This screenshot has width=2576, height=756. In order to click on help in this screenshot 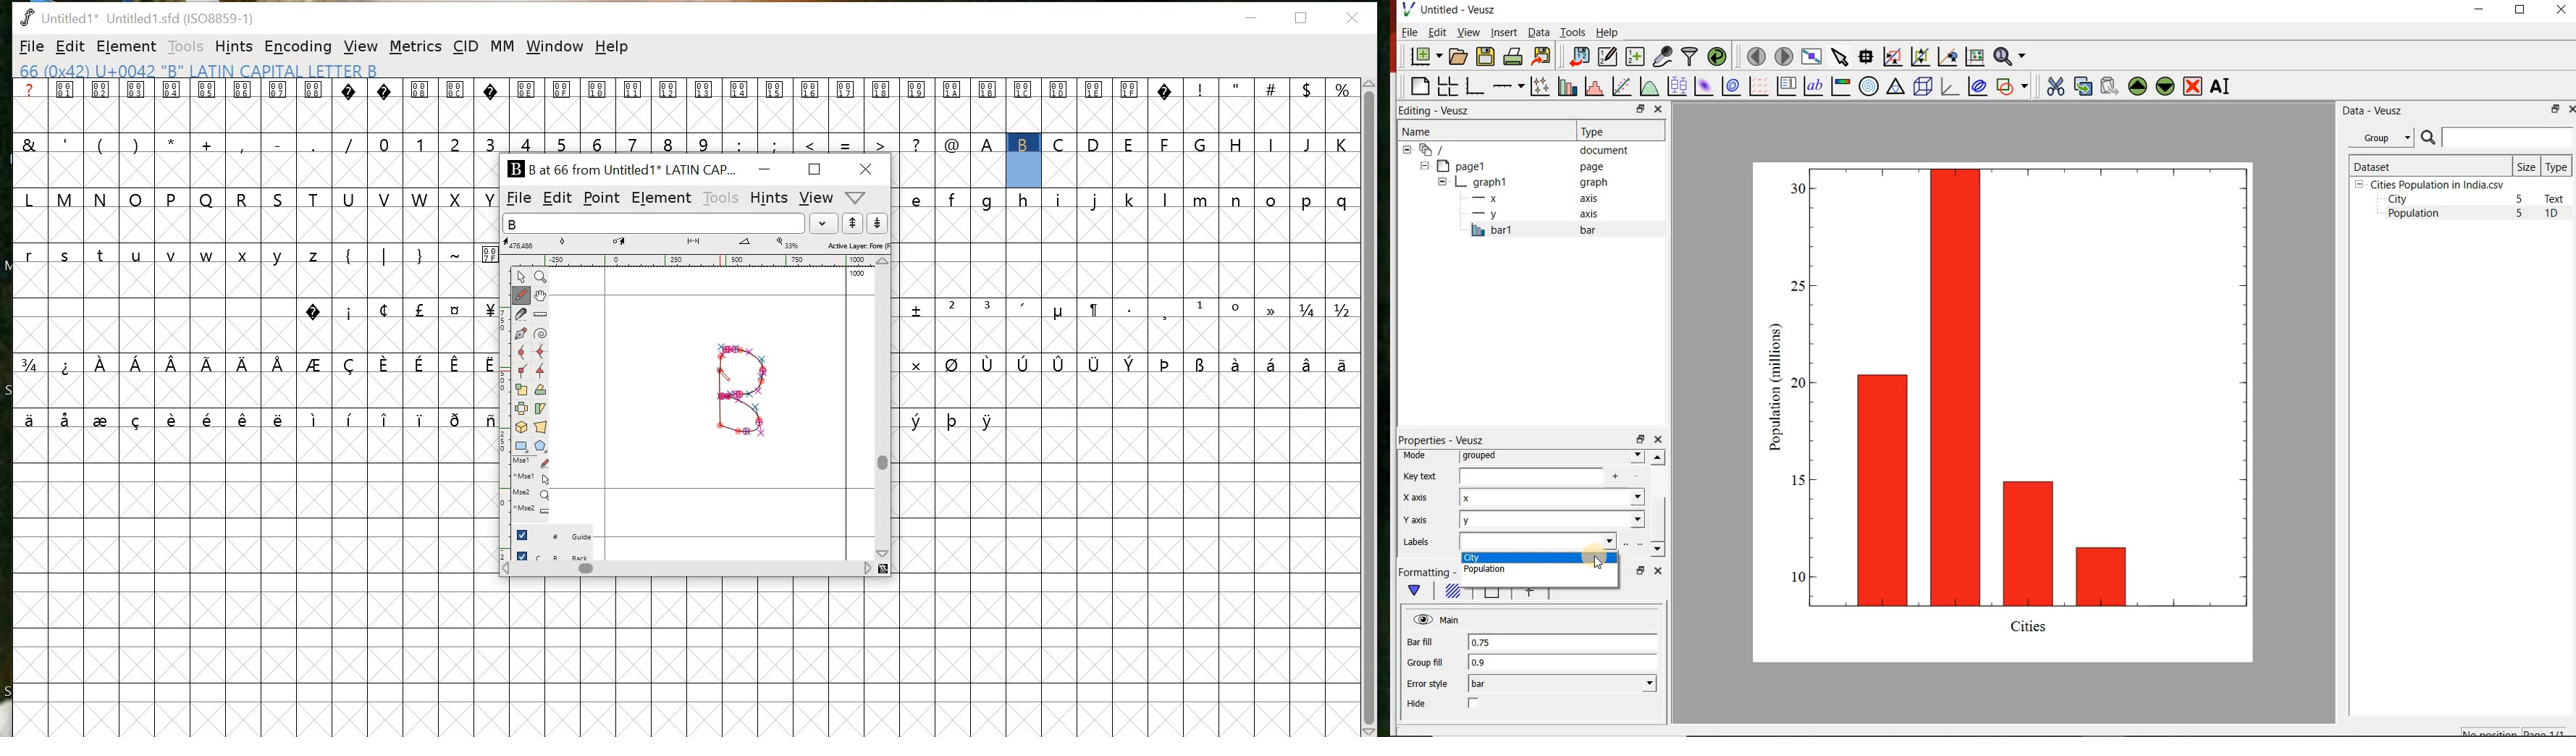, I will do `click(613, 49)`.